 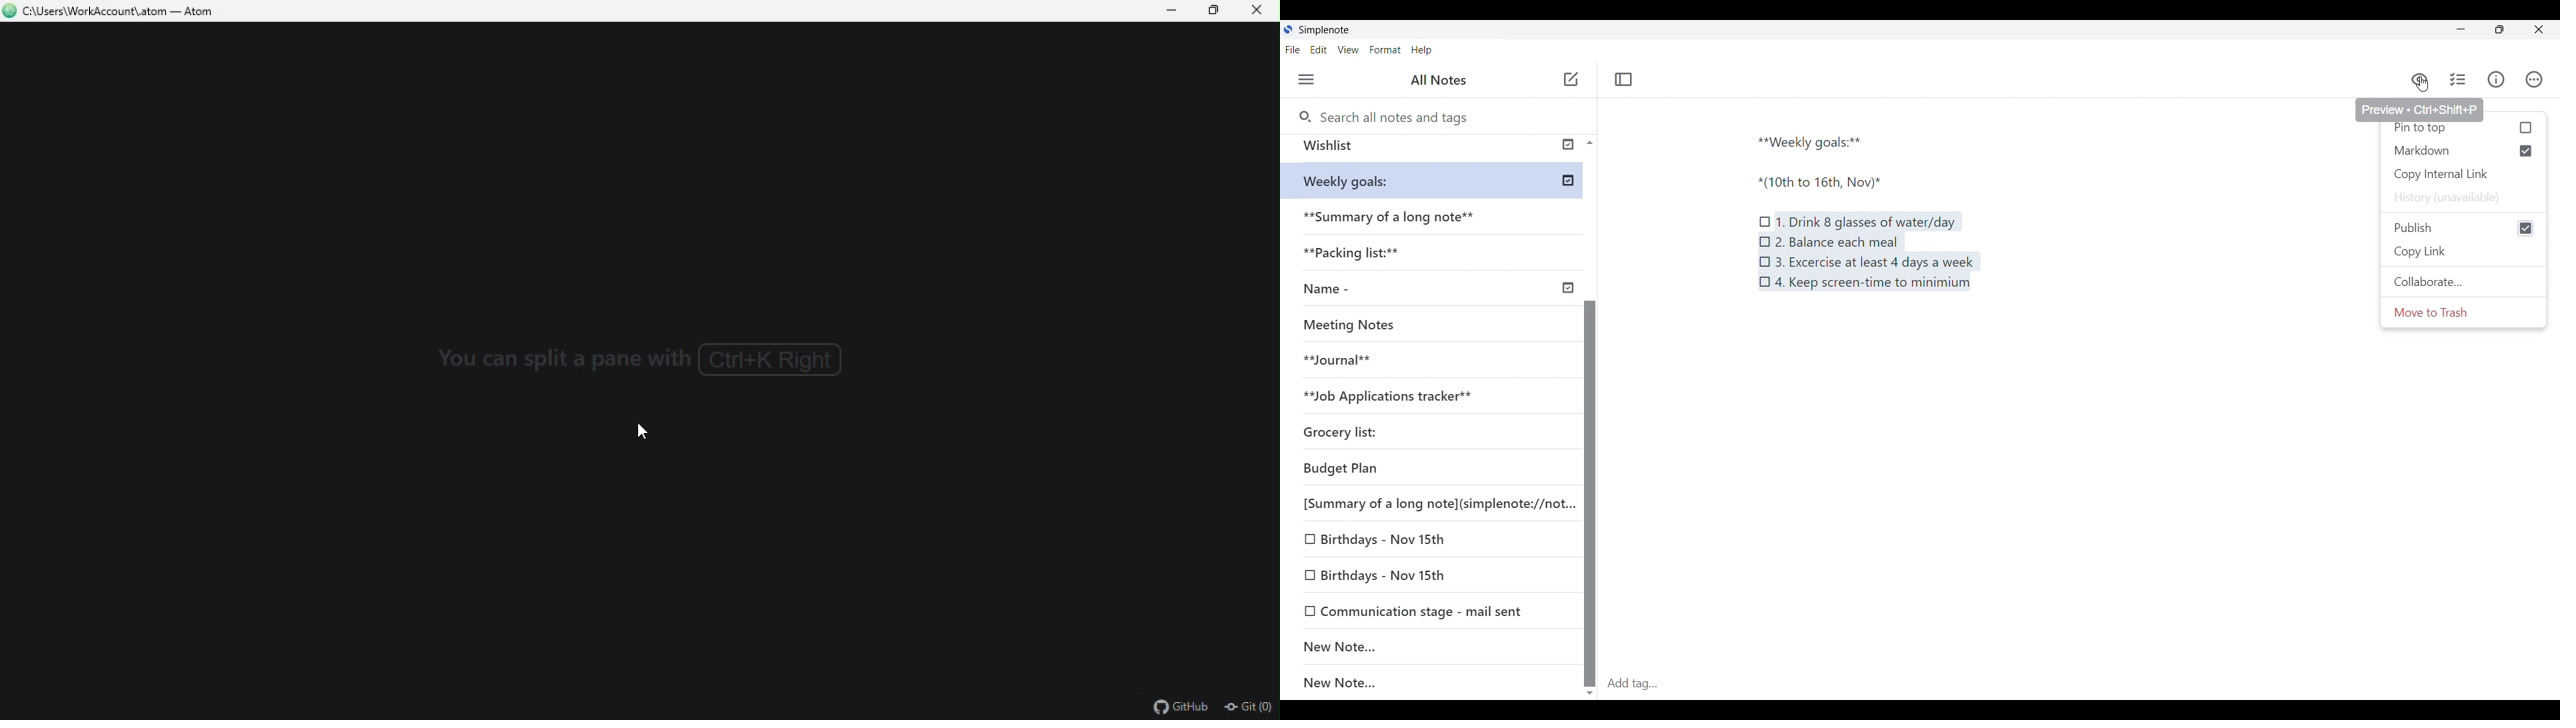 What do you see at coordinates (642, 361) in the screenshot?
I see `You can split a pane with ( Ctrl+K Right )` at bounding box center [642, 361].